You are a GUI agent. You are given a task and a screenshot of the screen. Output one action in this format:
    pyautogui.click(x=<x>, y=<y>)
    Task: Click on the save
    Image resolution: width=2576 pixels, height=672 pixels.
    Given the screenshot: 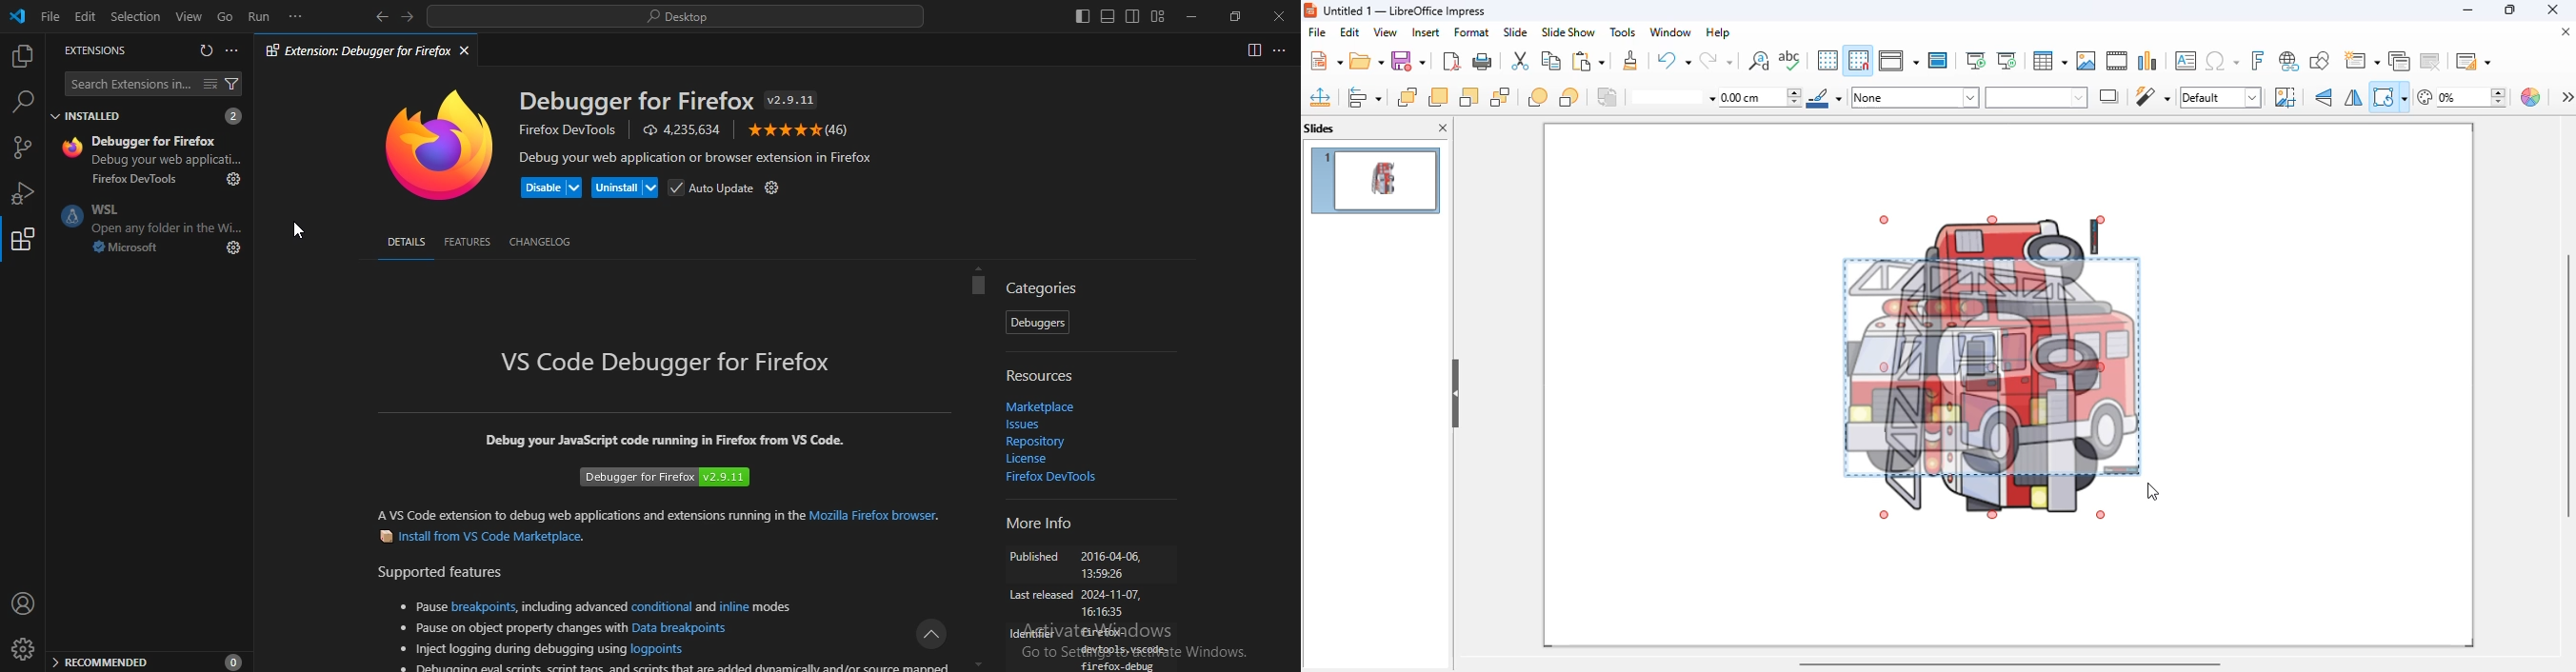 What is the action you would take?
    pyautogui.click(x=1409, y=61)
    